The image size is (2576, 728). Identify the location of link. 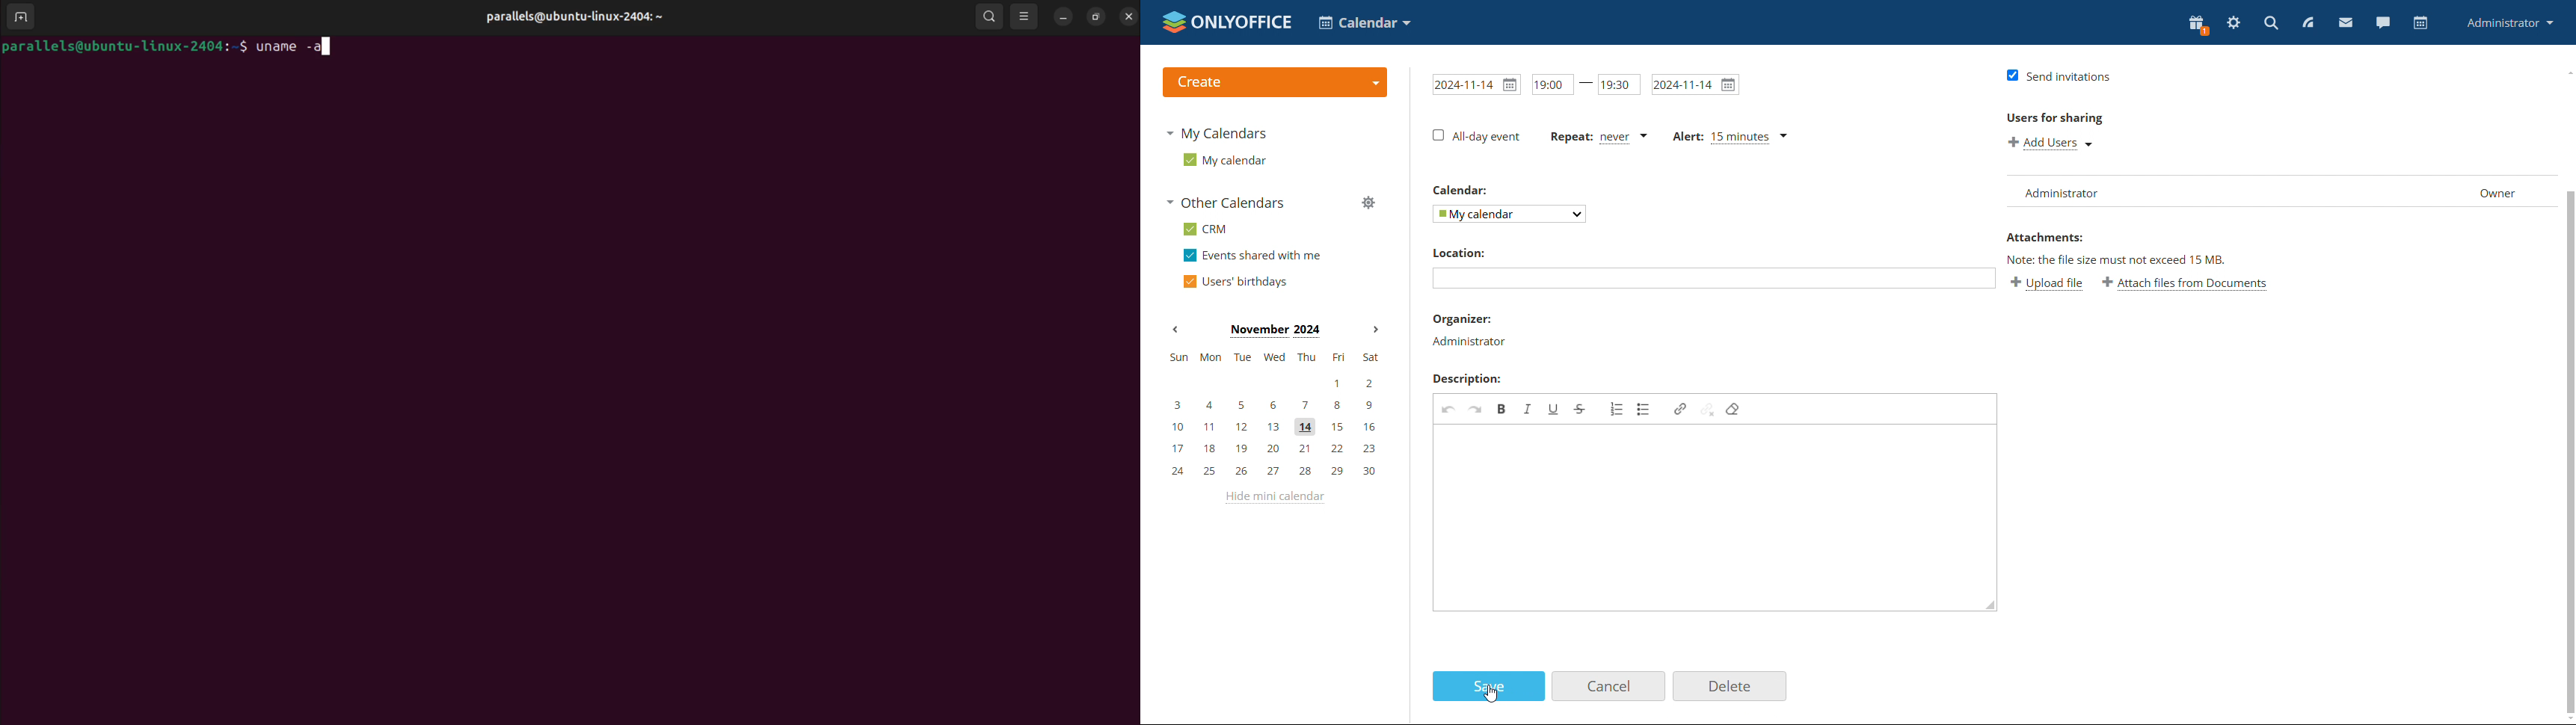
(1678, 409).